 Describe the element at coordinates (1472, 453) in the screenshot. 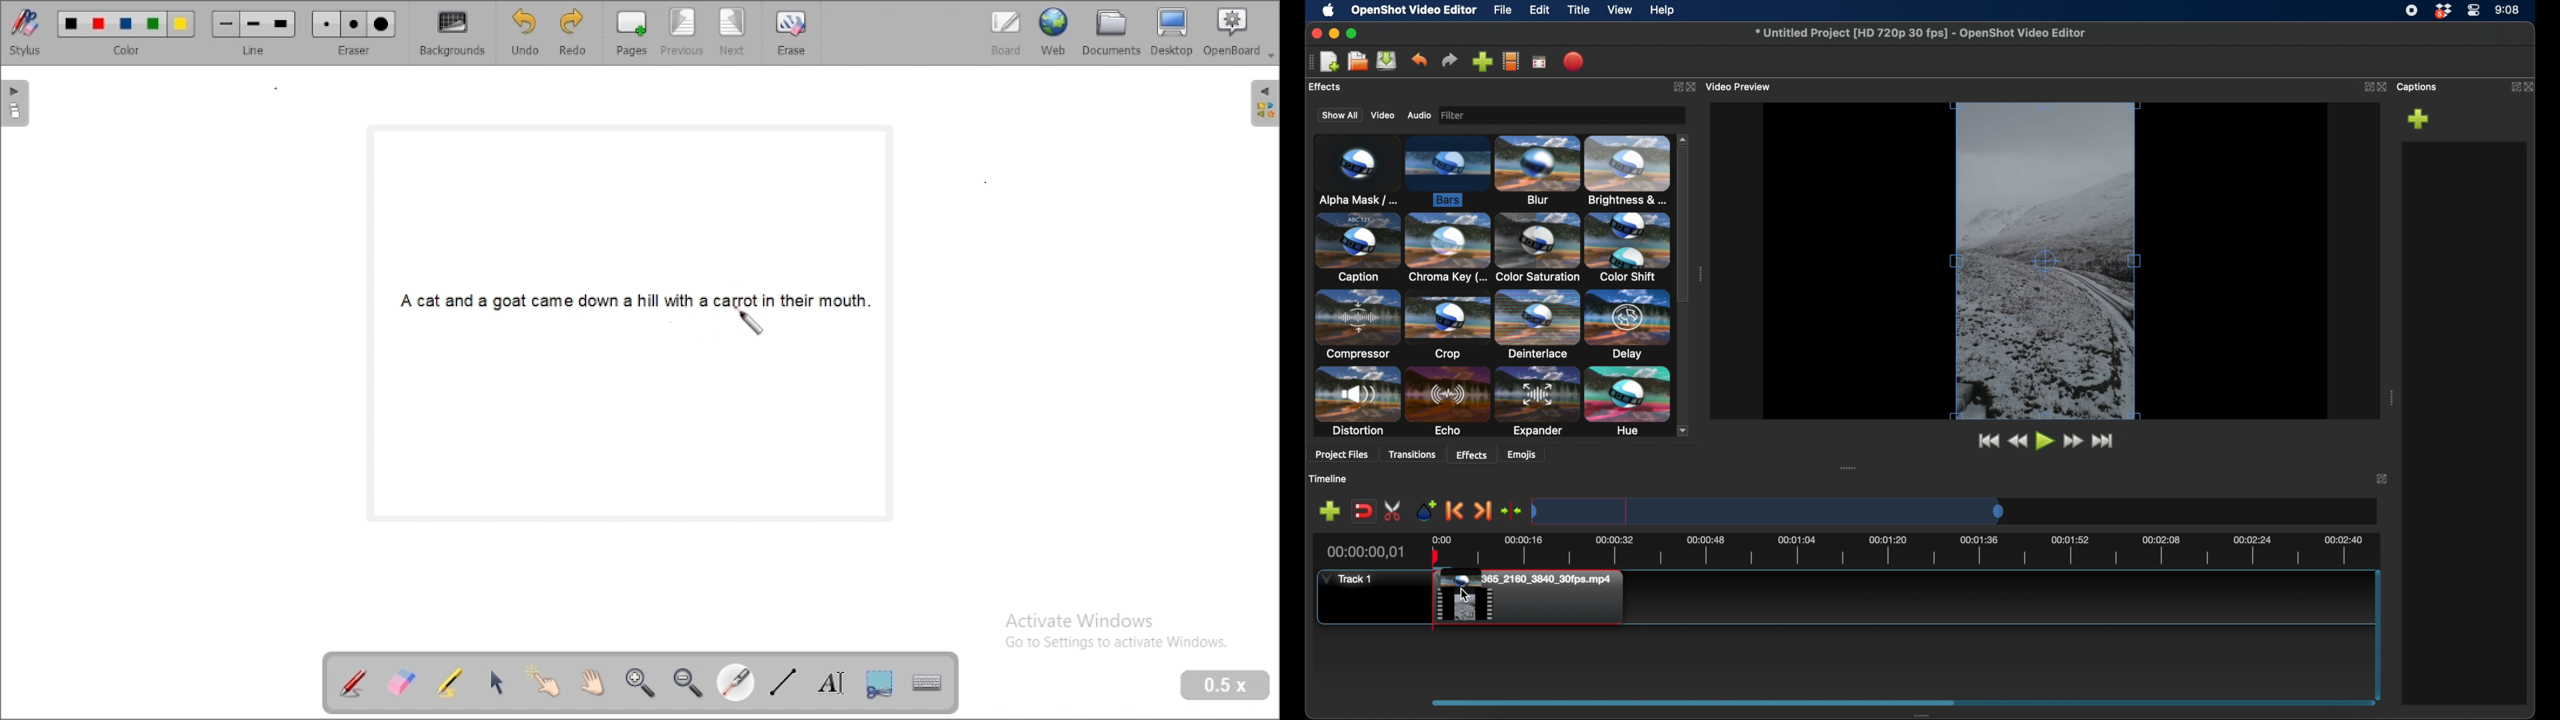

I see `effects` at that location.